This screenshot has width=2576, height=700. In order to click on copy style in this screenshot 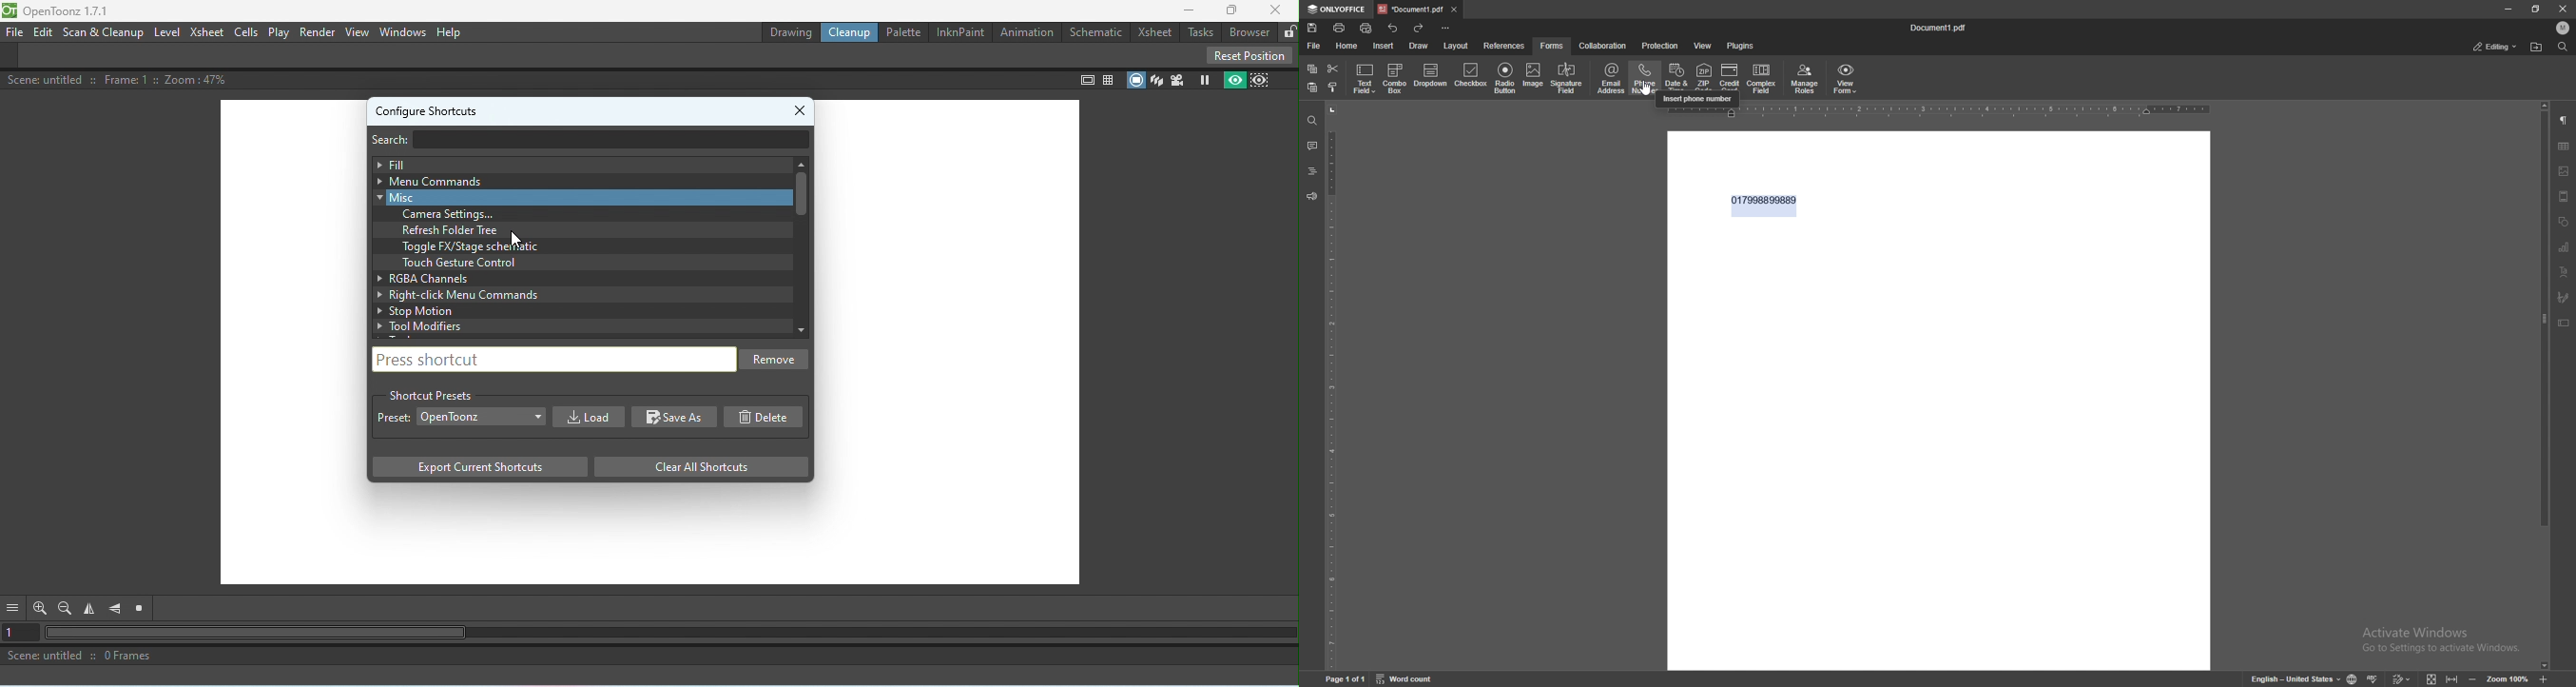, I will do `click(1333, 87)`.